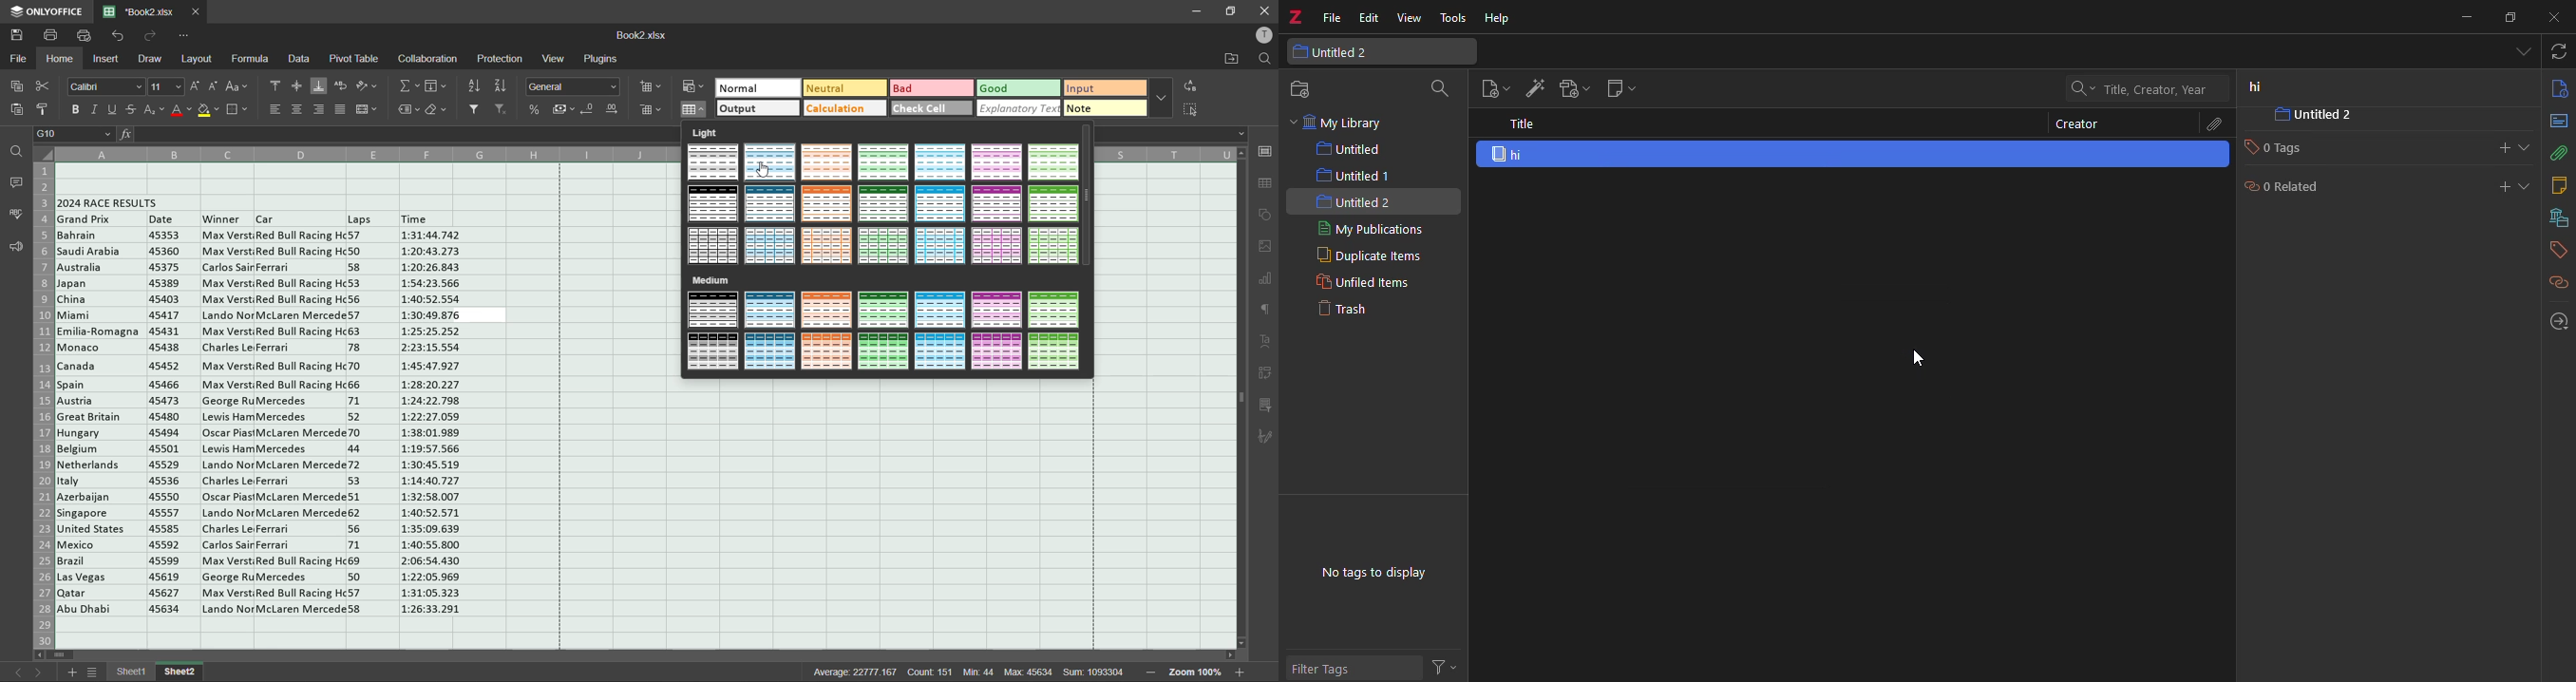  I want to click on file, so click(1331, 18).